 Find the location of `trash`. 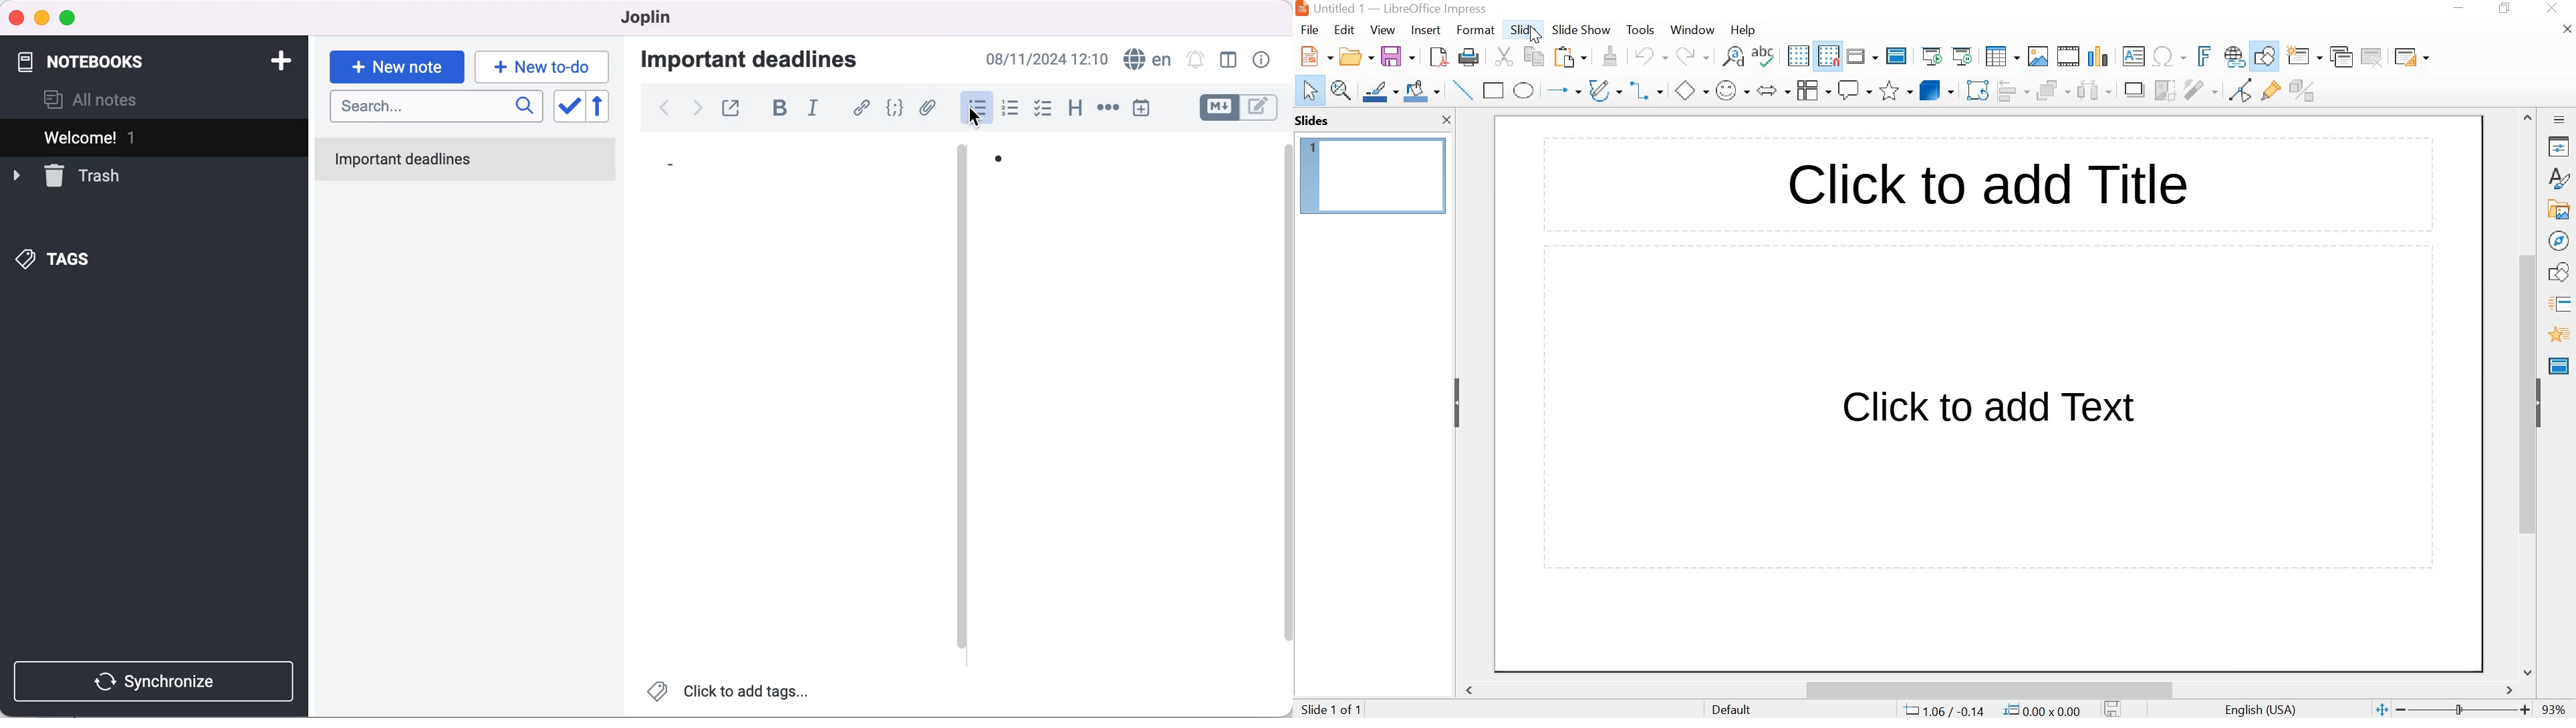

trash is located at coordinates (83, 176).